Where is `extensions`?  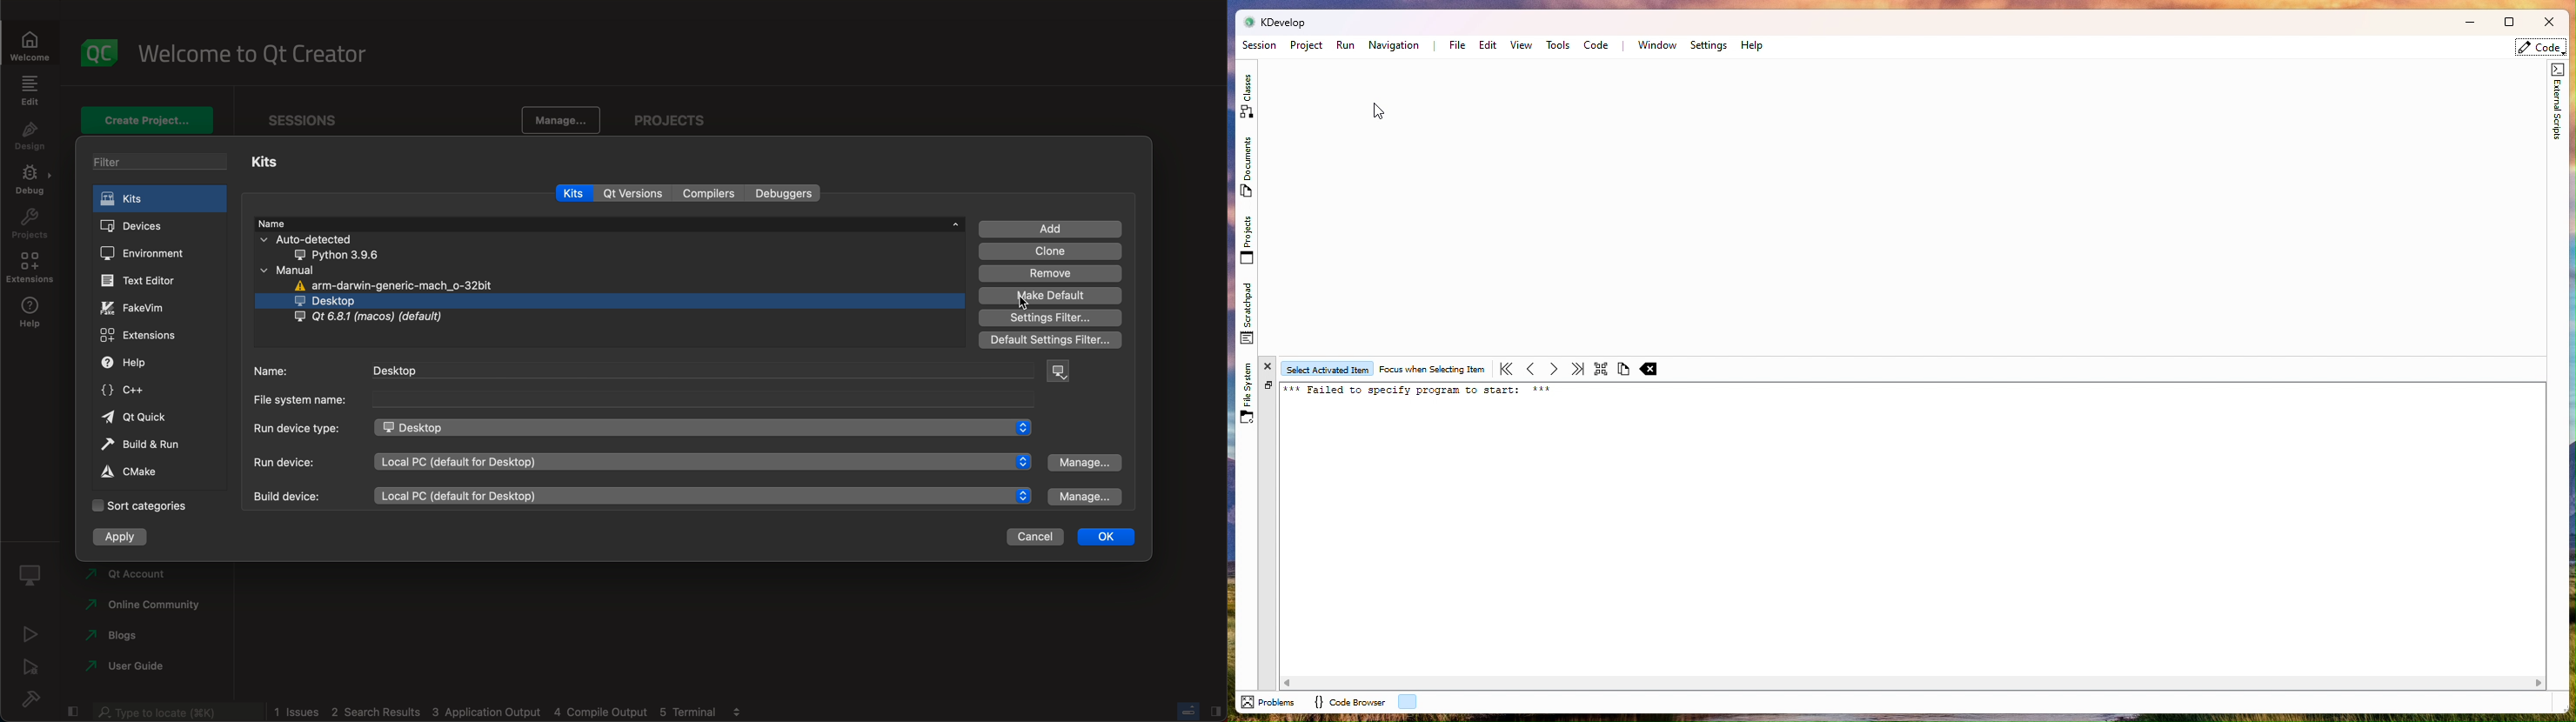
extensions is located at coordinates (142, 337).